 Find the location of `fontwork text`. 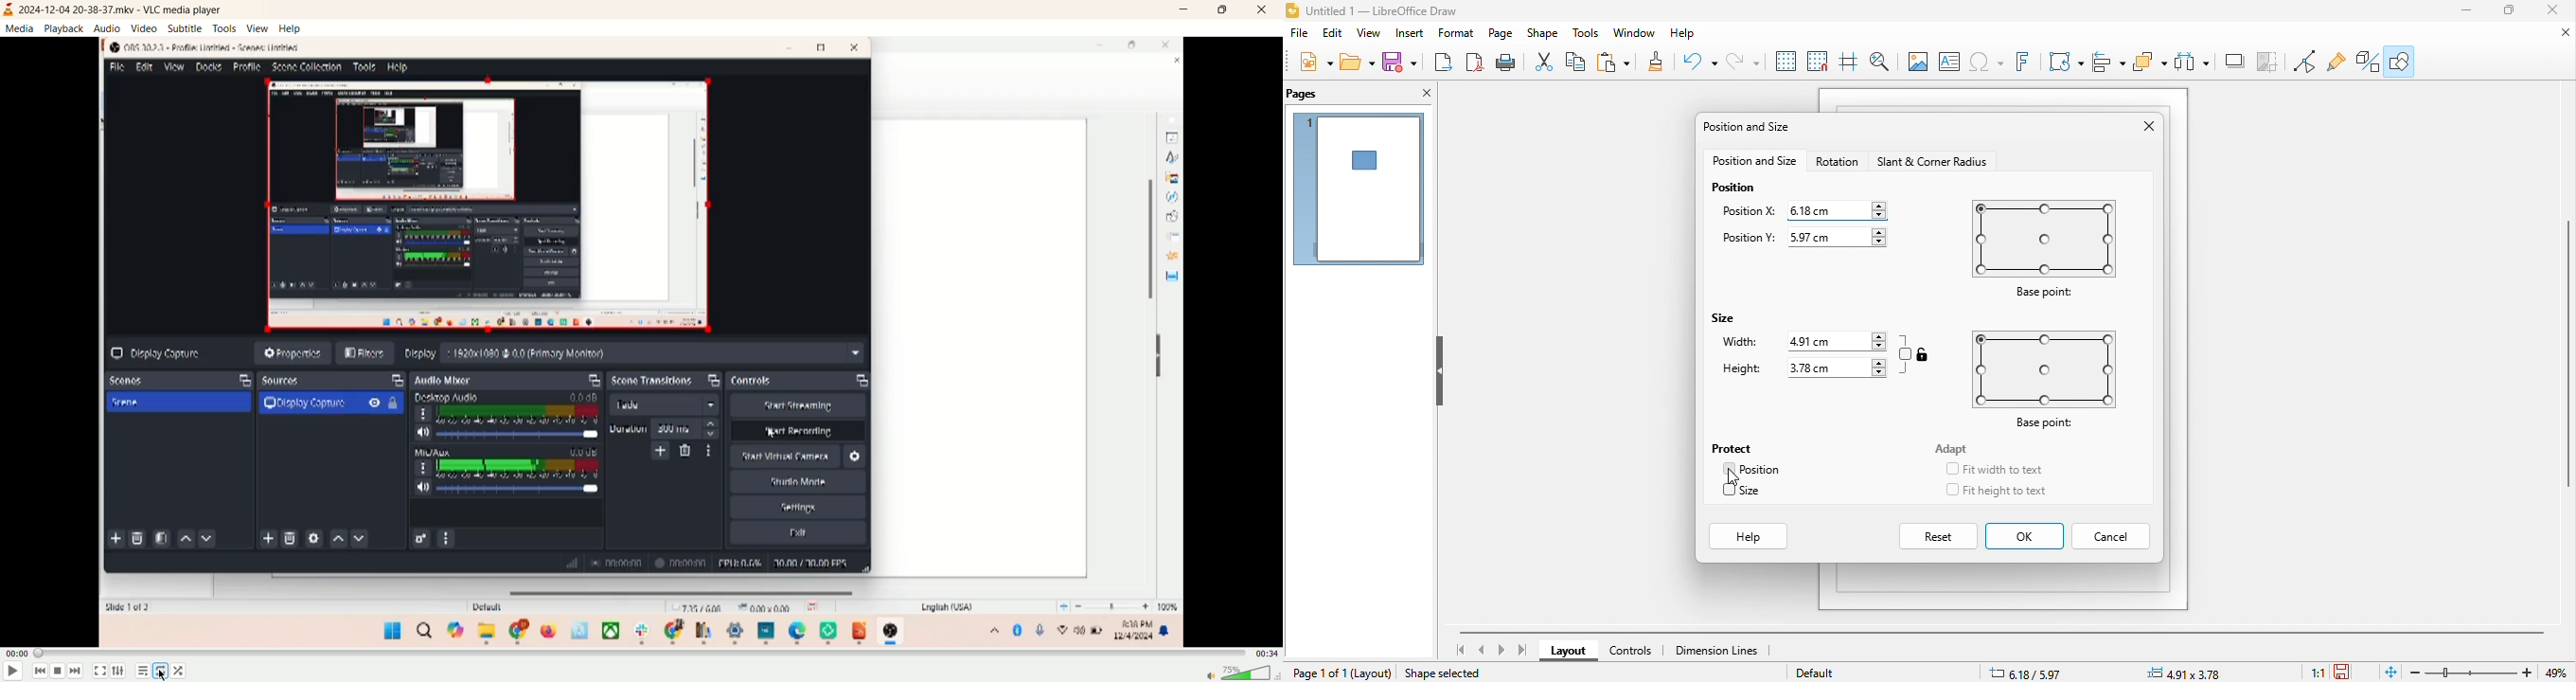

fontwork text is located at coordinates (2026, 62).